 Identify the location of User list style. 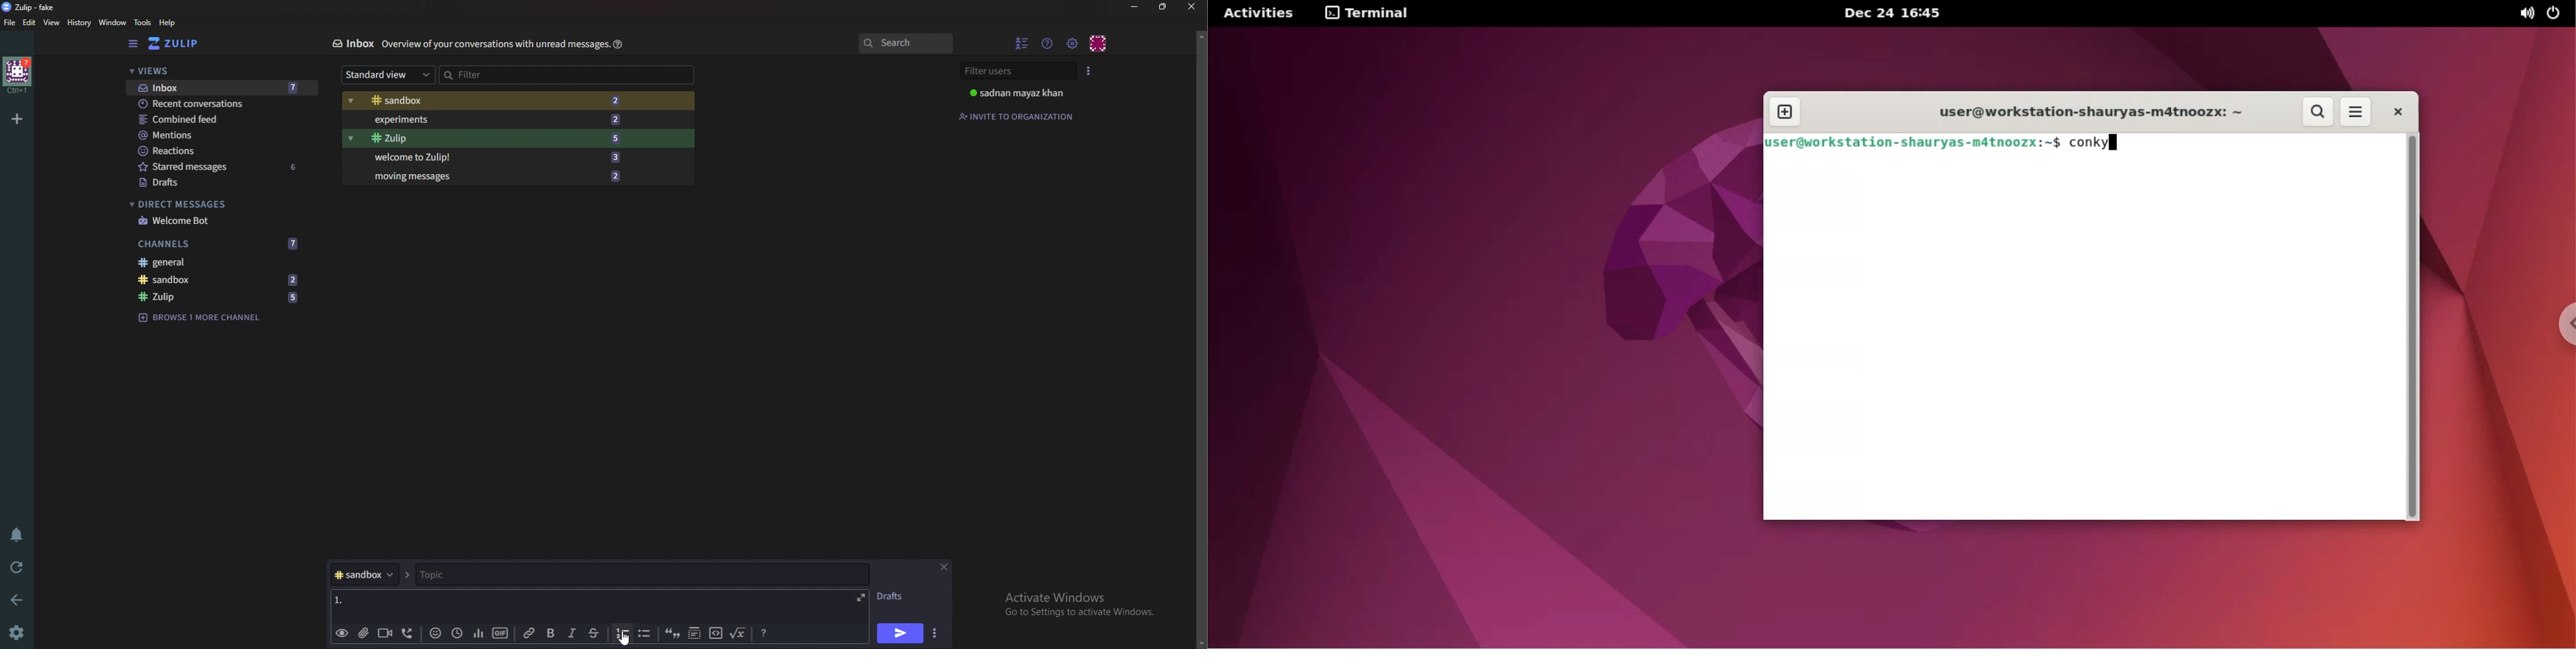
(1090, 70).